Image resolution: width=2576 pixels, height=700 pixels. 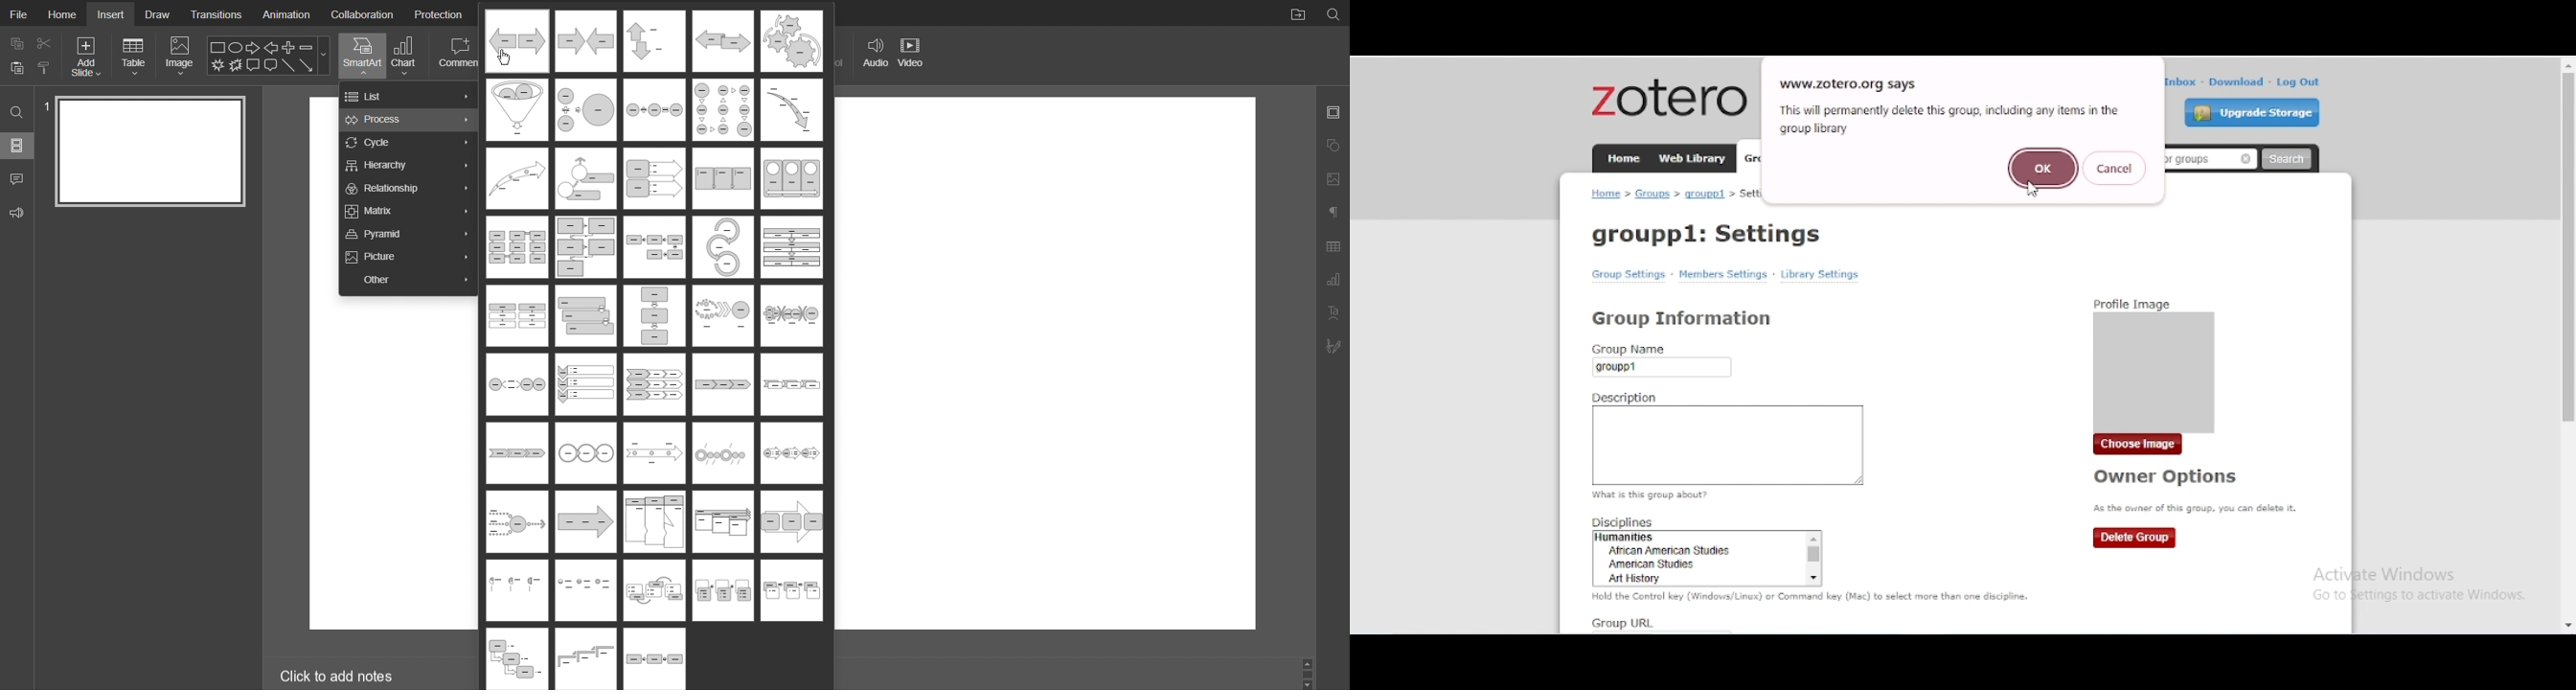 What do you see at coordinates (407, 278) in the screenshot?
I see `Other` at bounding box center [407, 278].